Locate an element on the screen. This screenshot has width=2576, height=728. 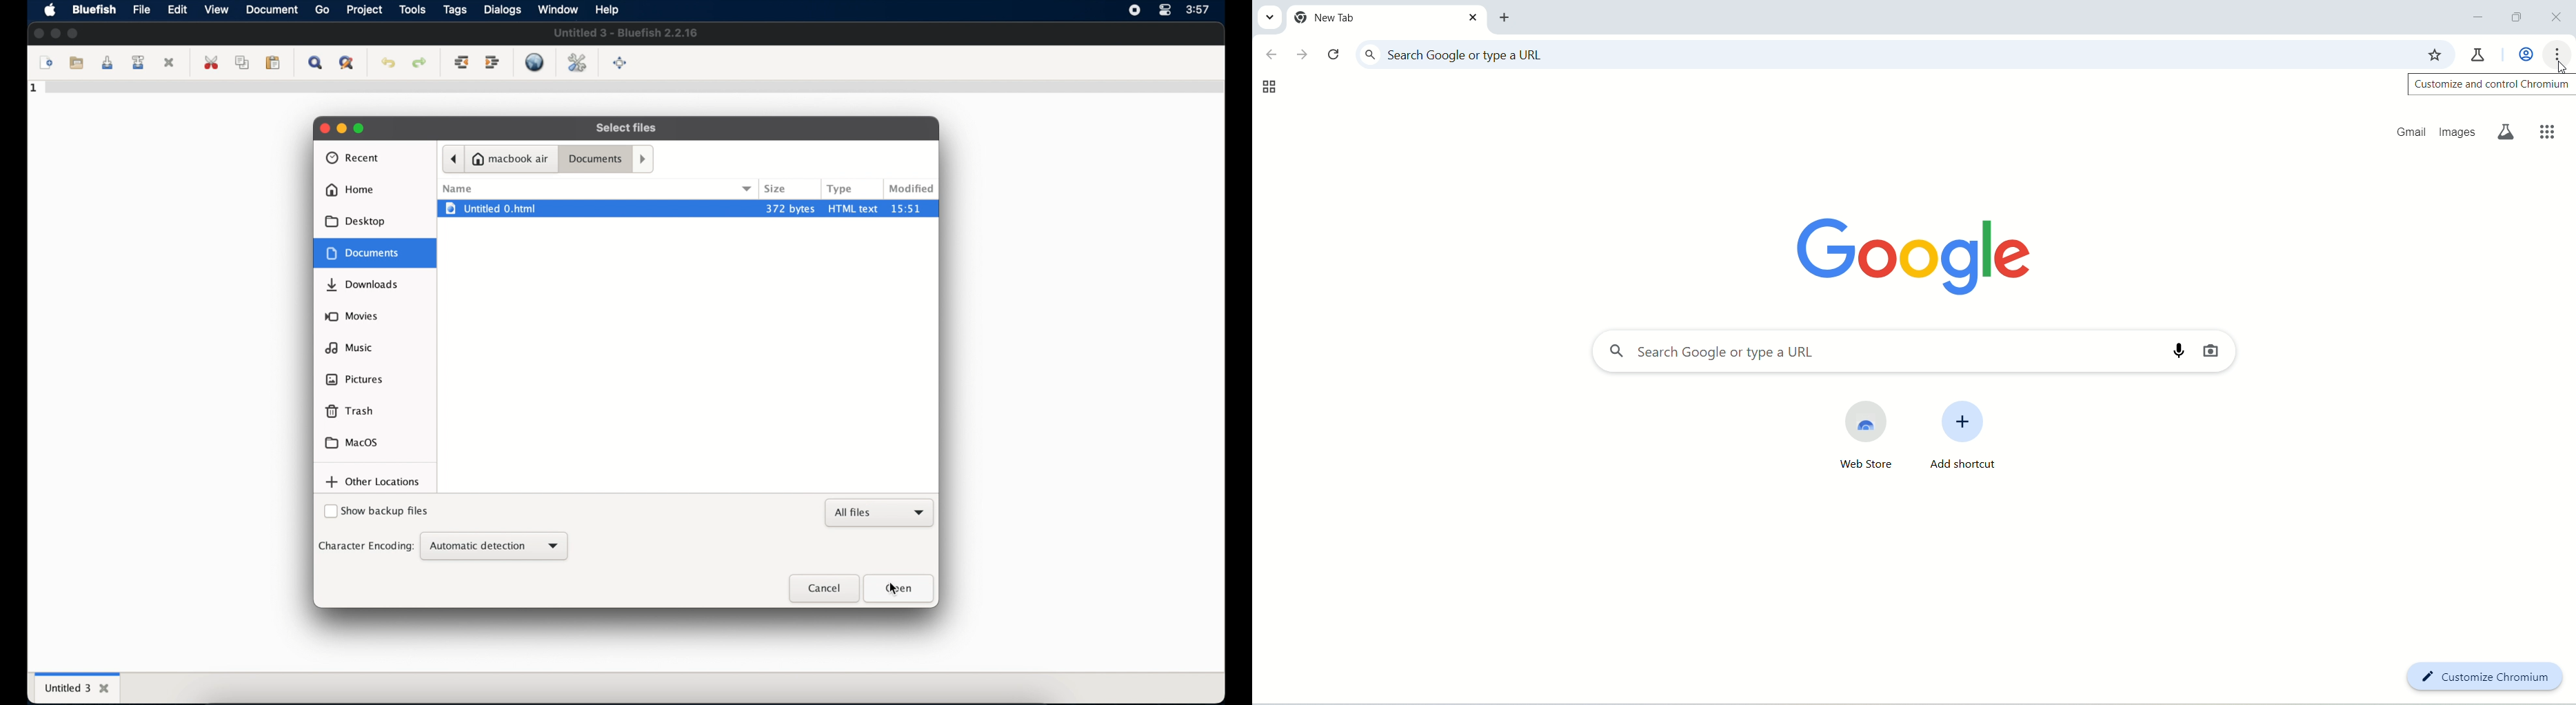
15  : 51 is located at coordinates (913, 208).